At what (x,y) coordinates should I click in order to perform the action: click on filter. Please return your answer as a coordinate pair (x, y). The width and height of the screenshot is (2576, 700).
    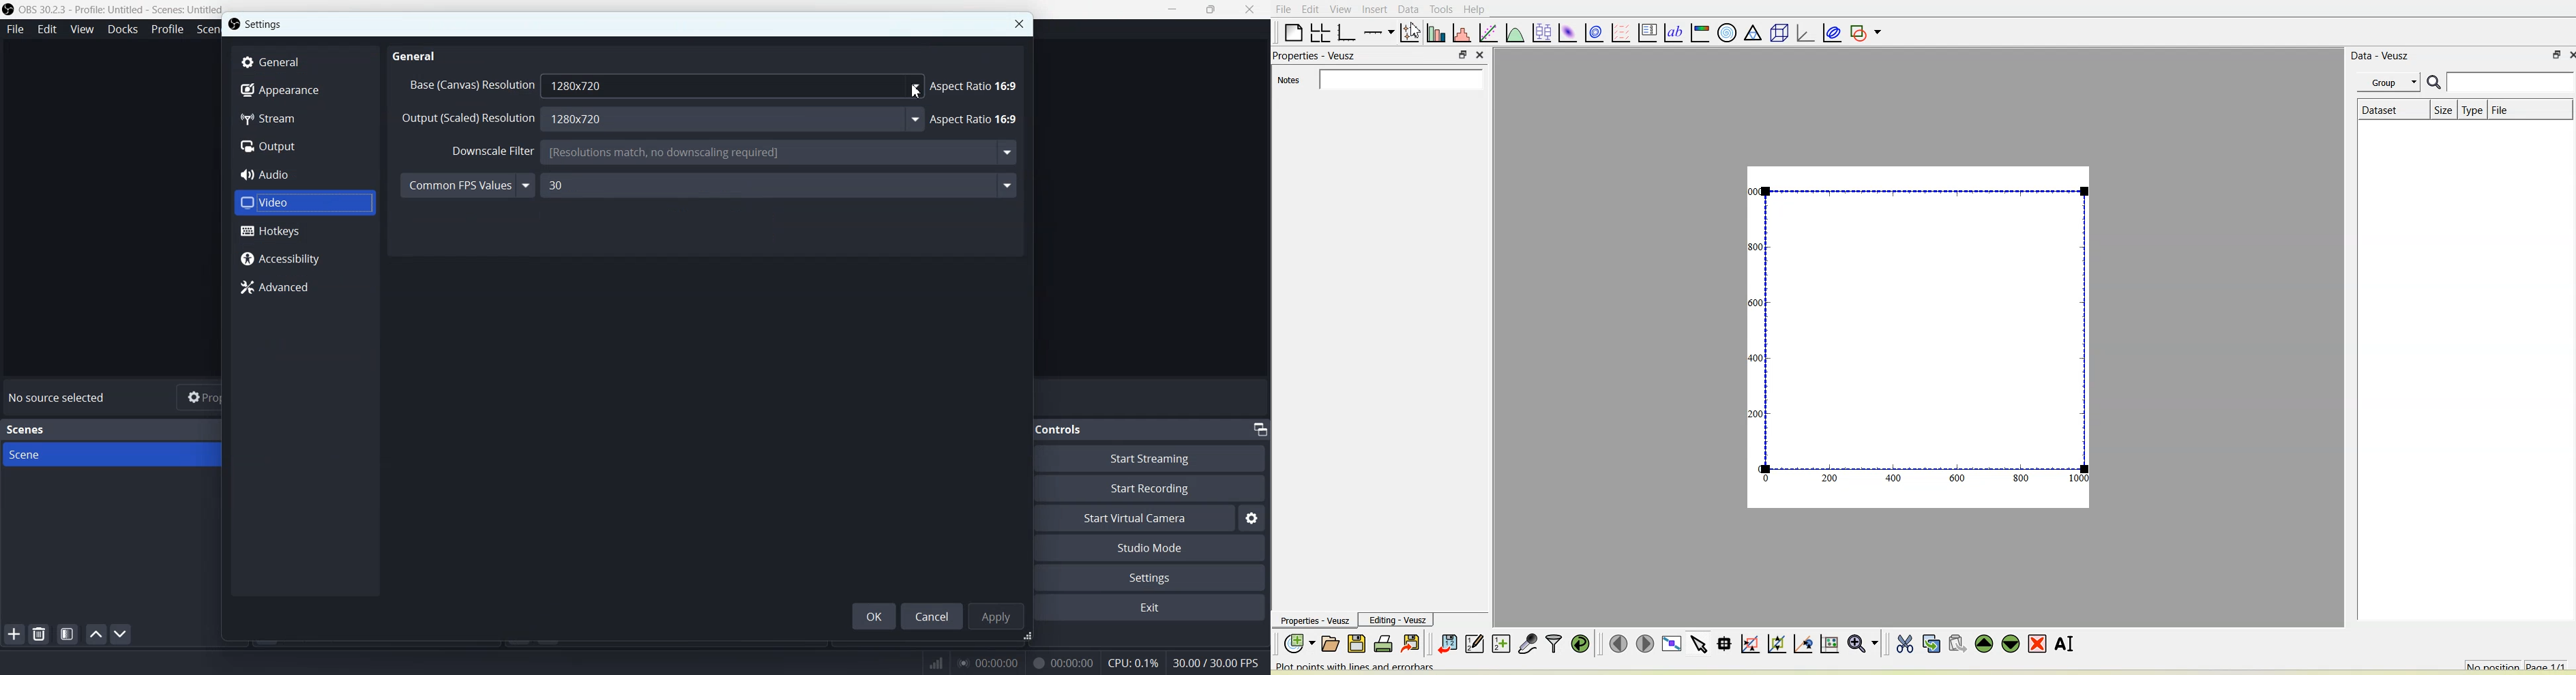
    Looking at the image, I should click on (491, 150).